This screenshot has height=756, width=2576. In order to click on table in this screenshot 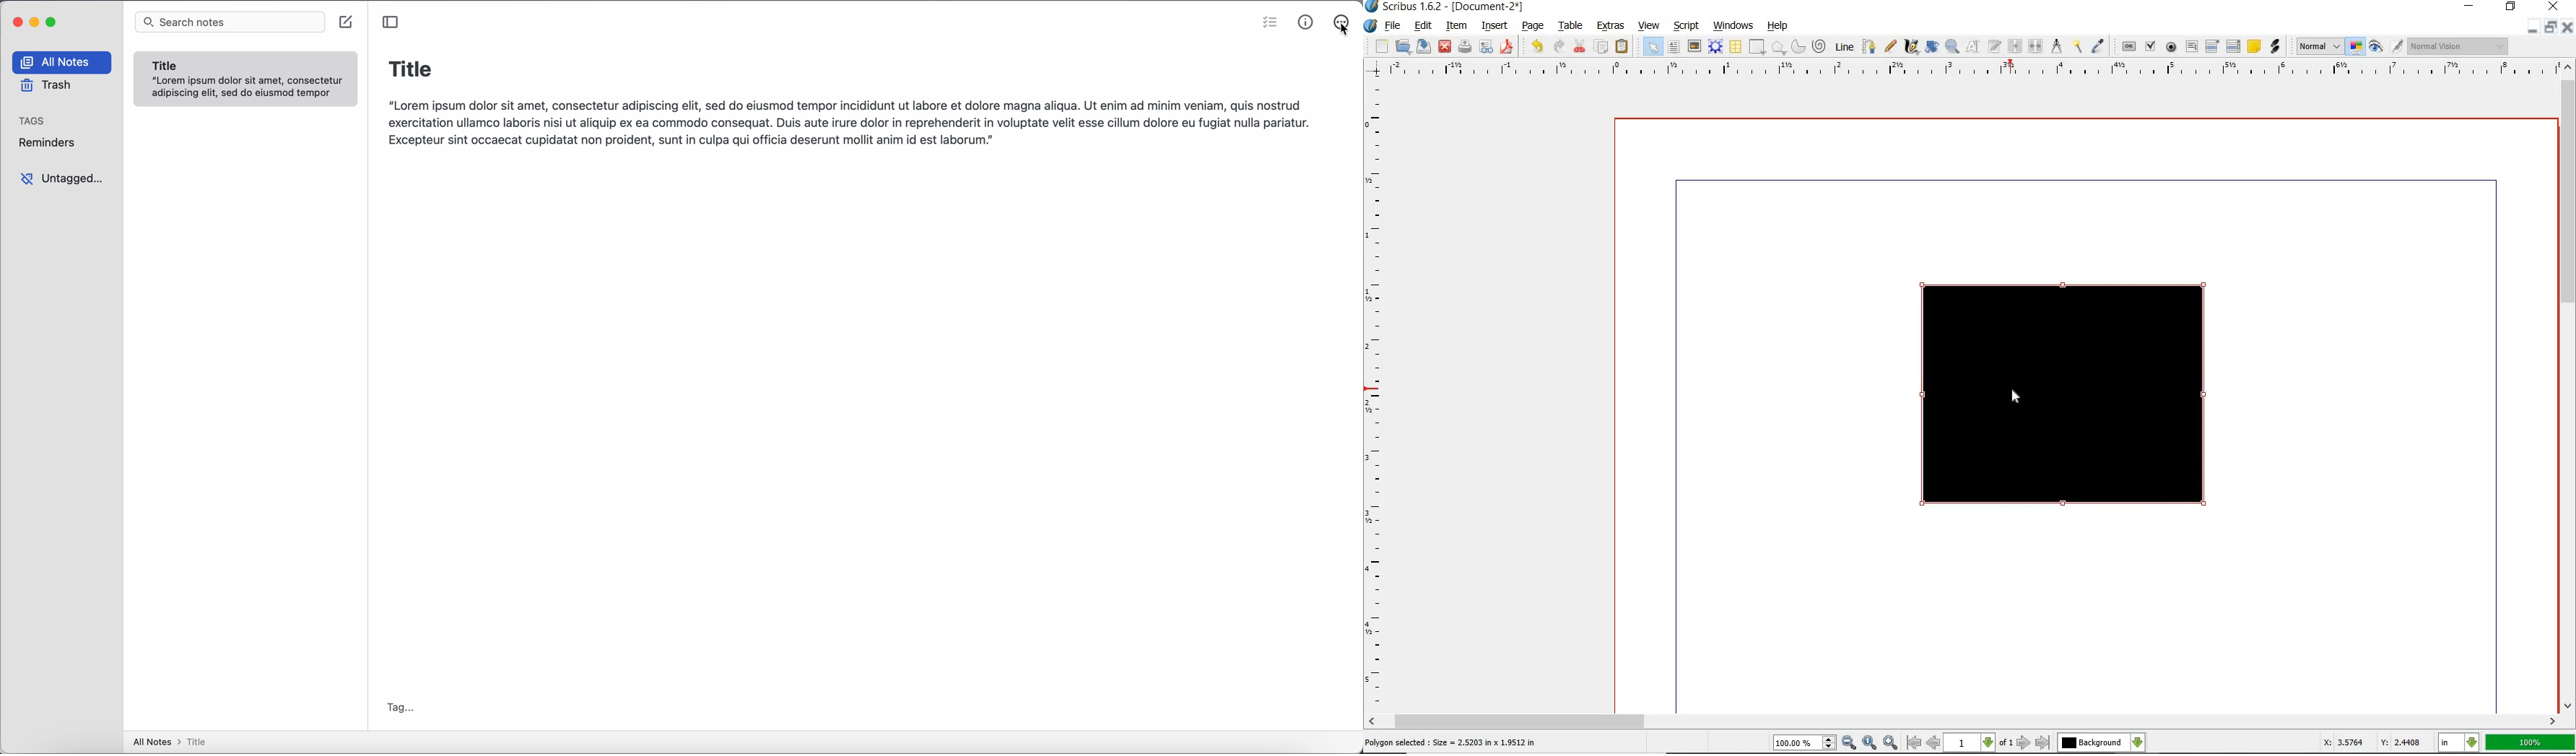, I will do `click(1571, 27)`.